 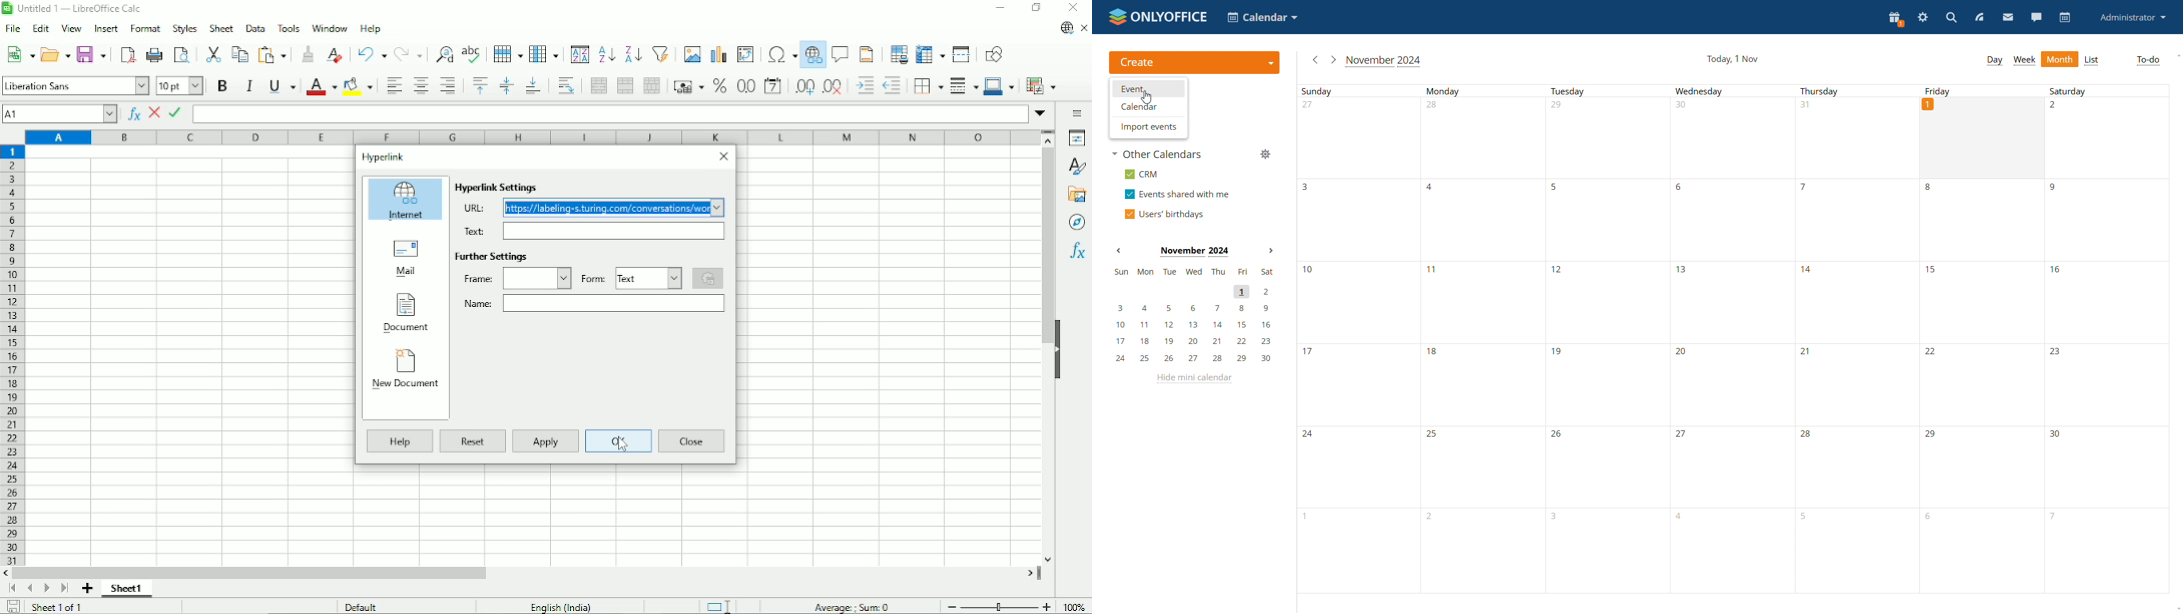 What do you see at coordinates (392, 86) in the screenshot?
I see `Align left` at bounding box center [392, 86].